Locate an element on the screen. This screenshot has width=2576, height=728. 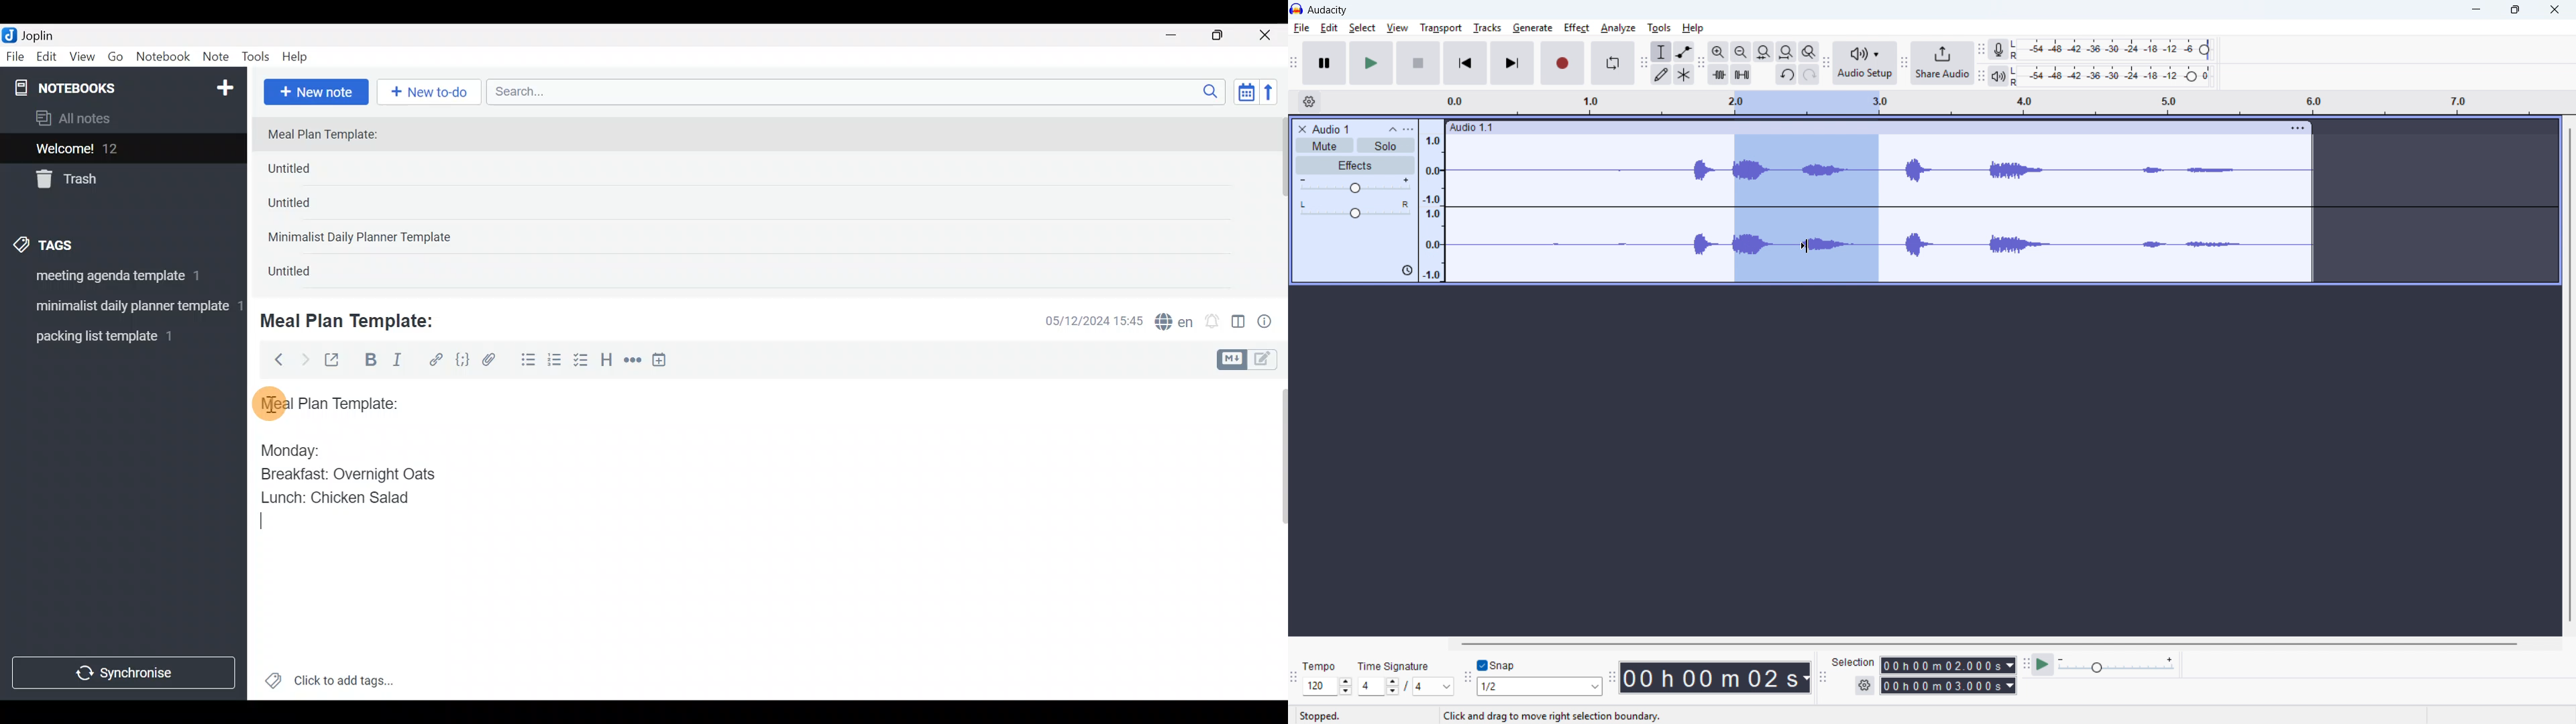
Minimalist Daily Planner Template is located at coordinates (364, 239).